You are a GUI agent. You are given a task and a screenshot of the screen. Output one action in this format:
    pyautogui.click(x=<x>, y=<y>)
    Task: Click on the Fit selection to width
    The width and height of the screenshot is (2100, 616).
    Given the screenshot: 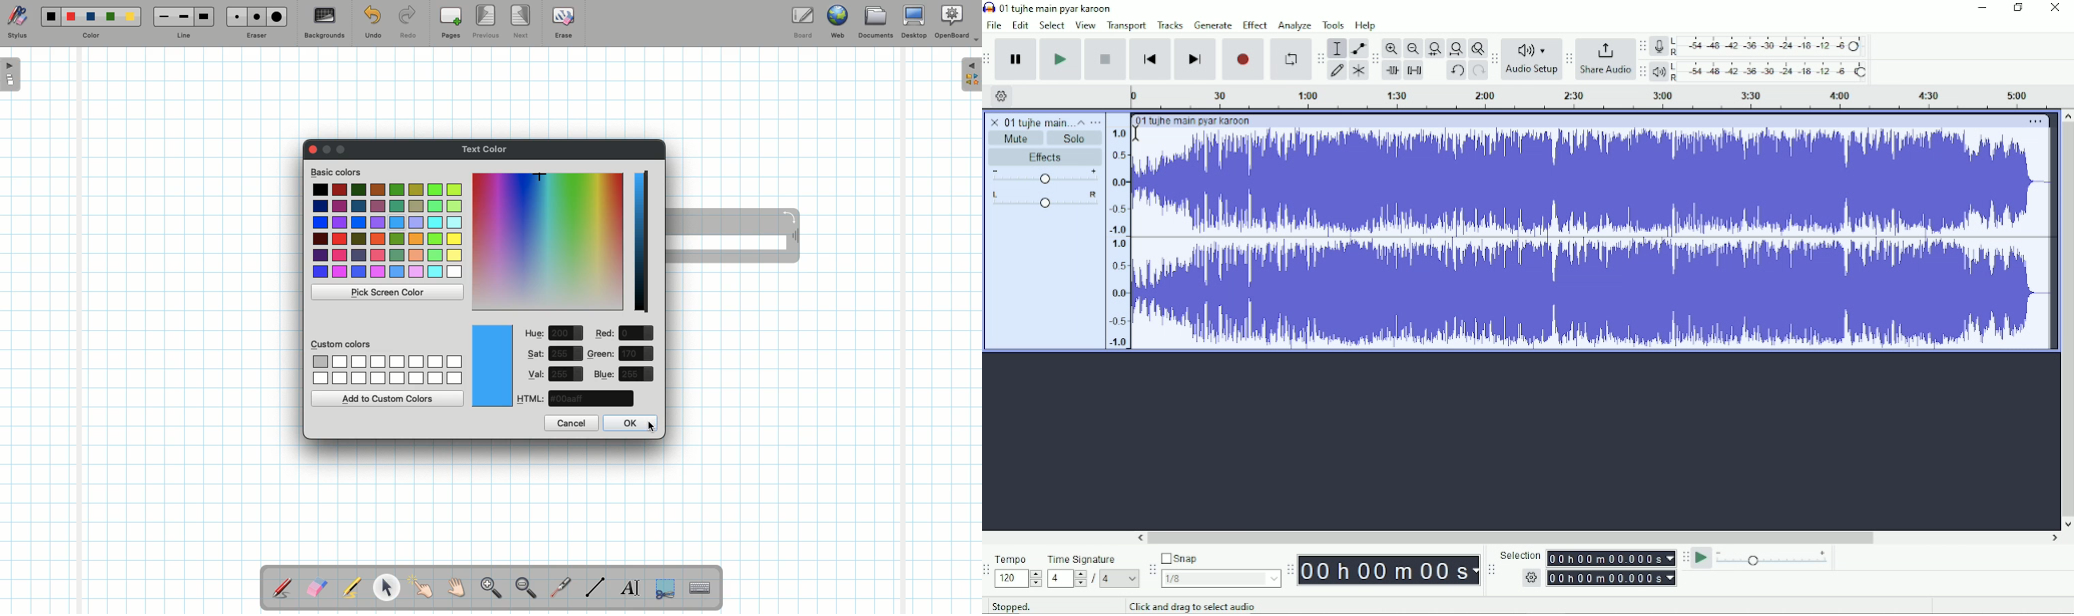 What is the action you would take?
    pyautogui.click(x=1434, y=48)
    